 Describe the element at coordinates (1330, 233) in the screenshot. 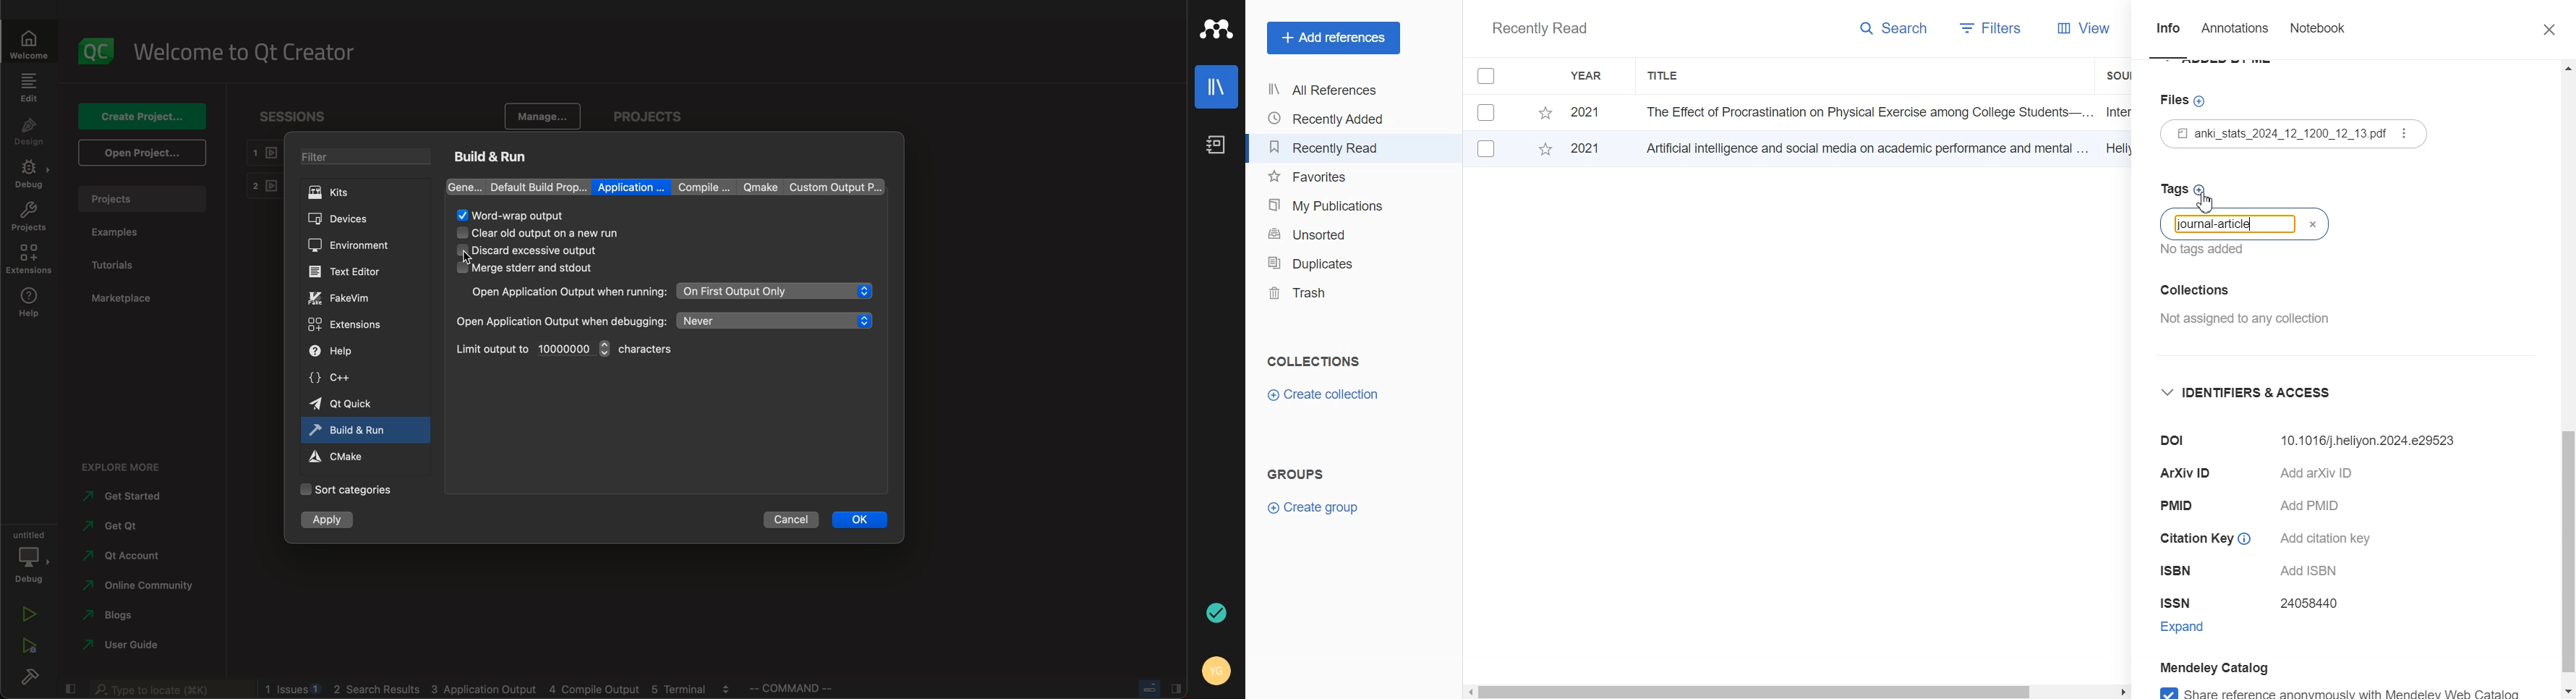

I see `Unsorted` at that location.